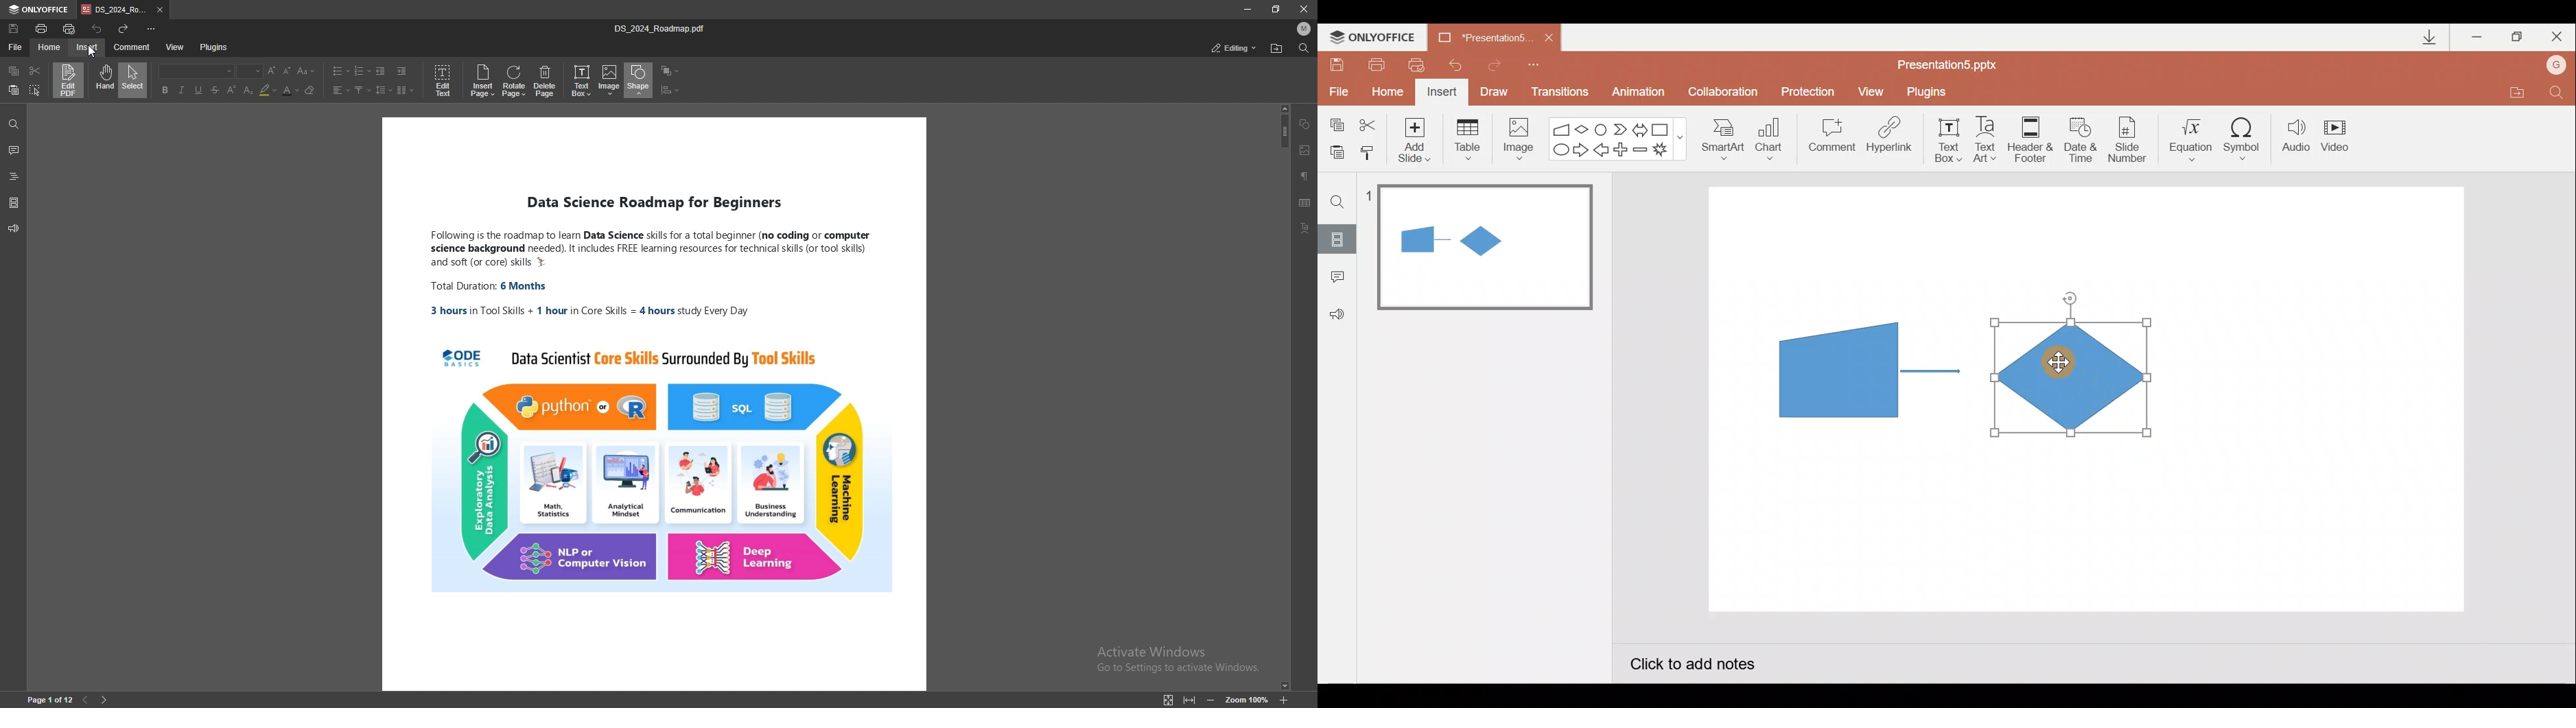 The height and width of the screenshot is (728, 2576). I want to click on delete page, so click(548, 81).